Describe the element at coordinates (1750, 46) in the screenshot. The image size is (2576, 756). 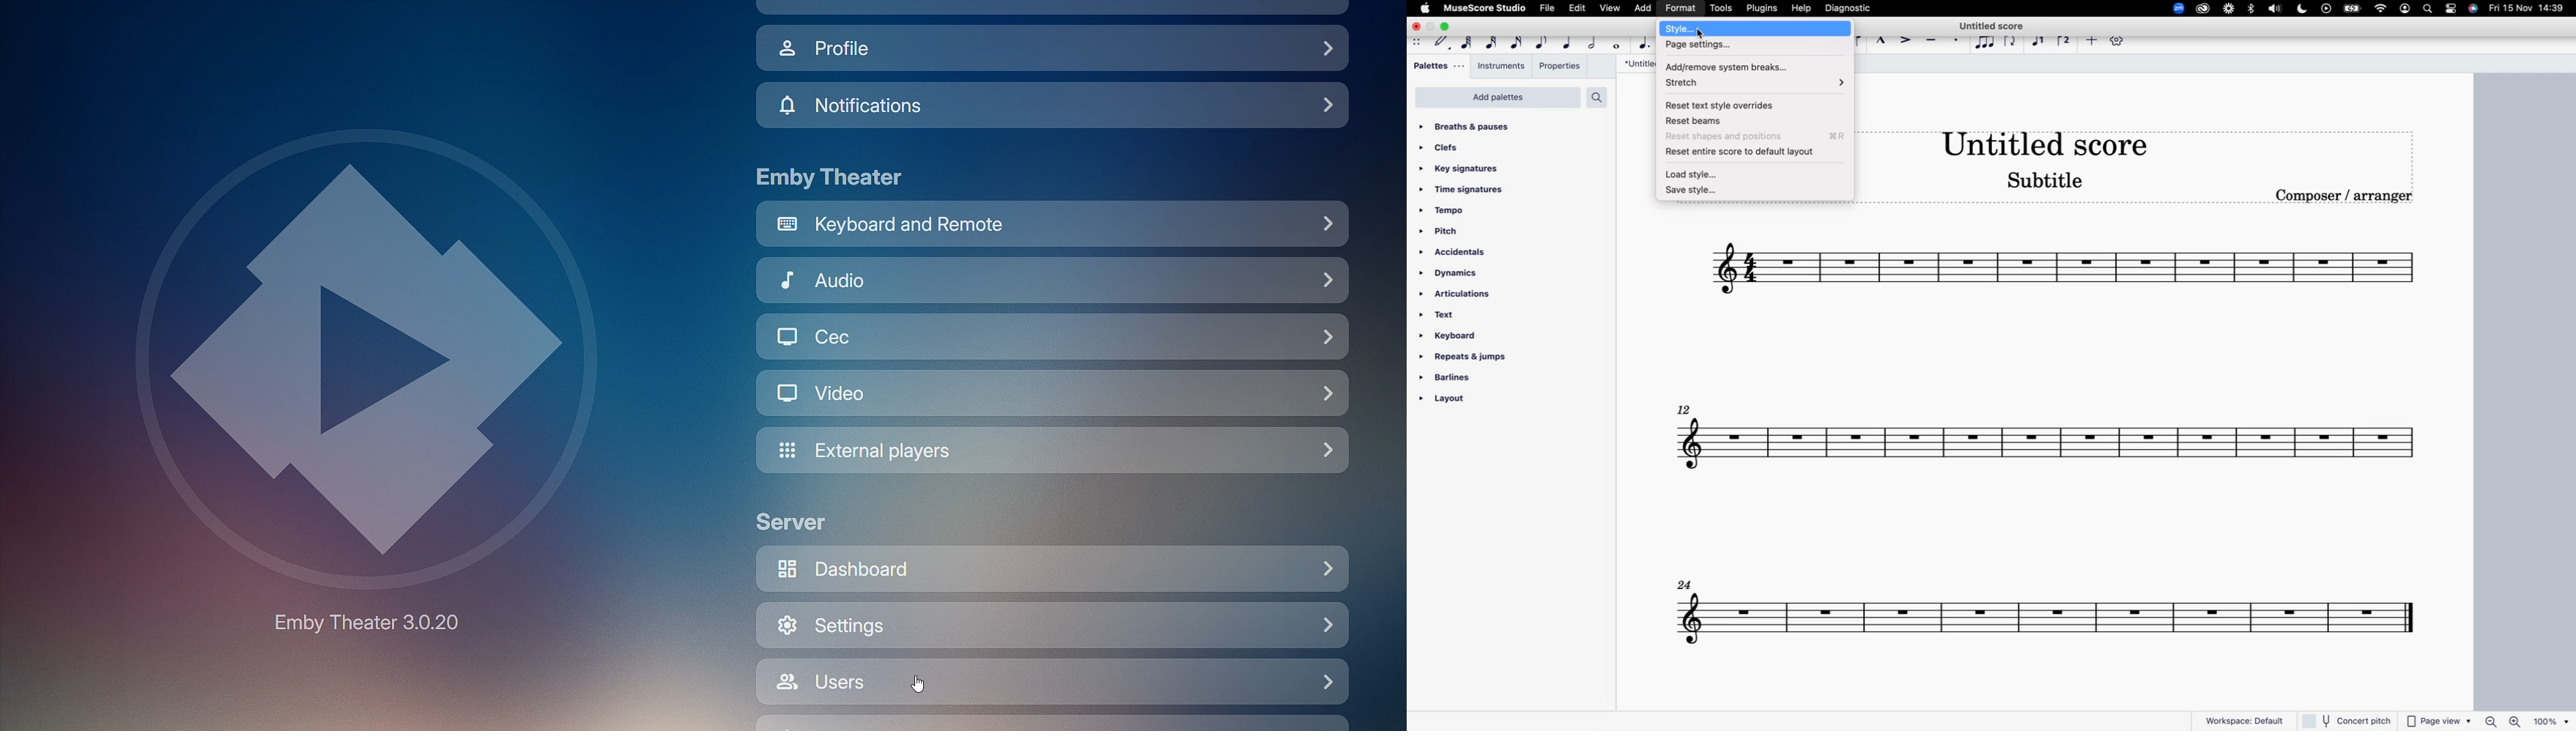
I see `page settings` at that location.